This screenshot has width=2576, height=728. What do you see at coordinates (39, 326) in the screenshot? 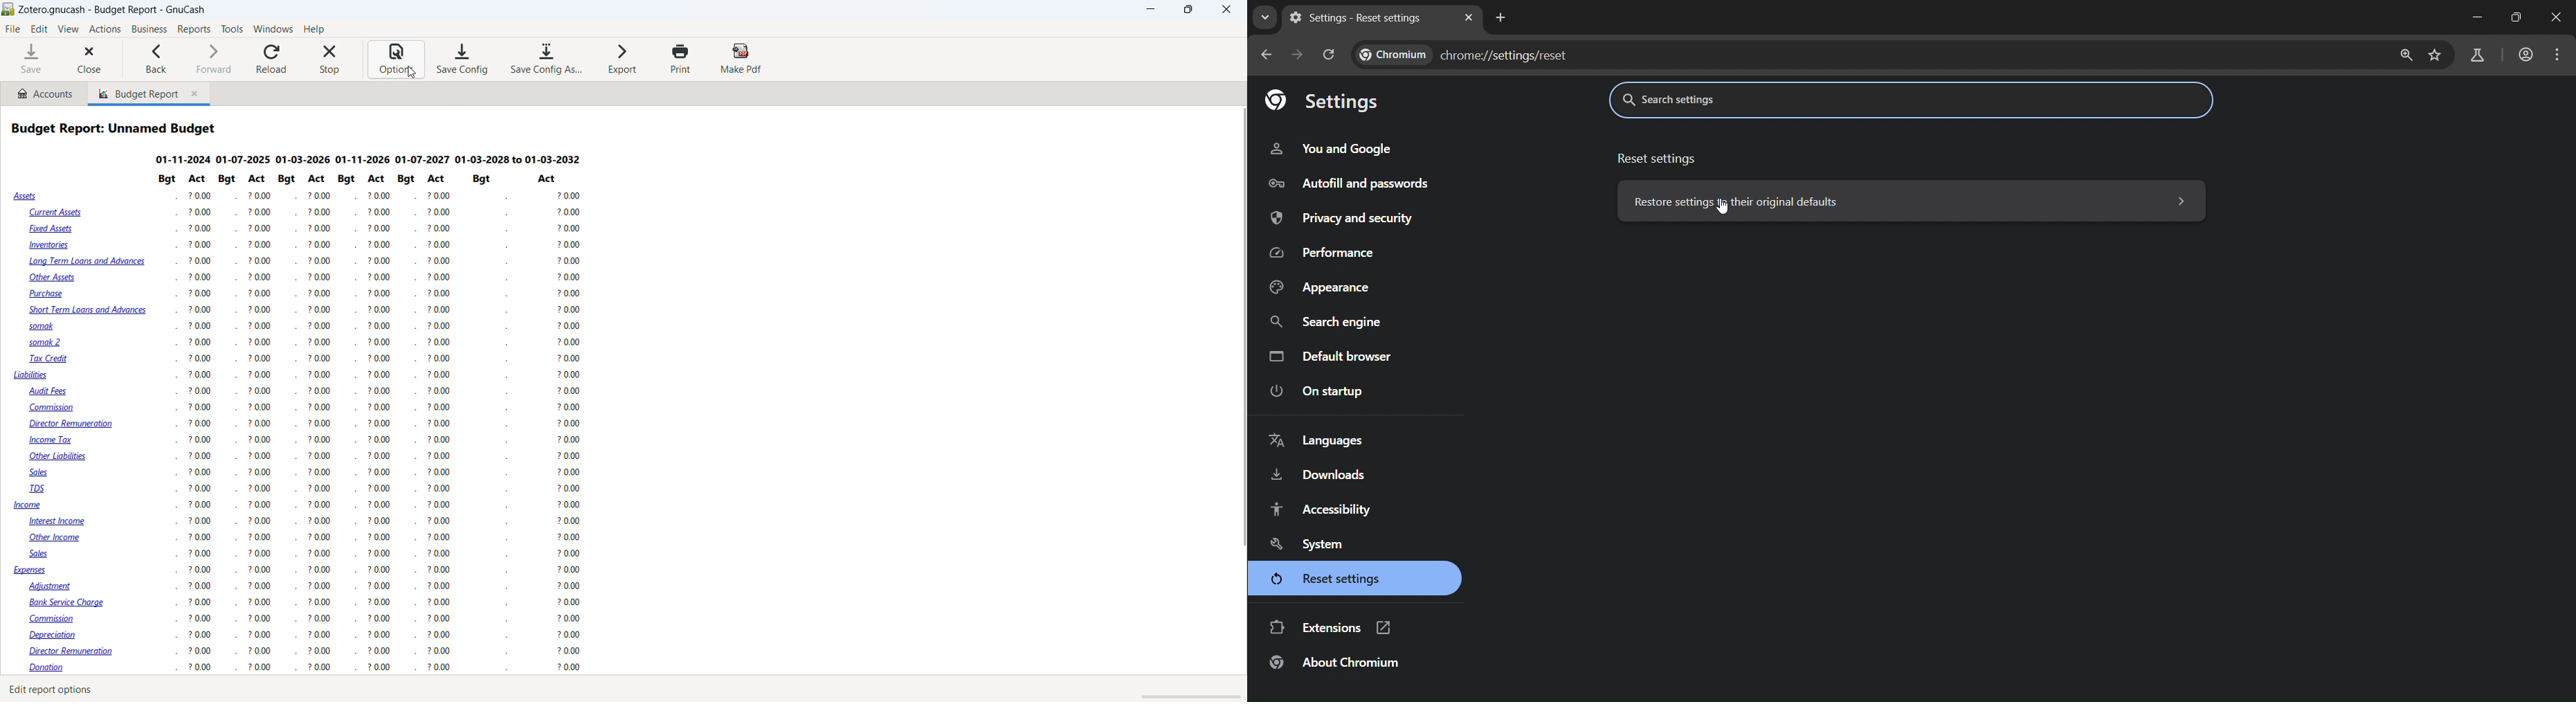
I see `somak` at bounding box center [39, 326].